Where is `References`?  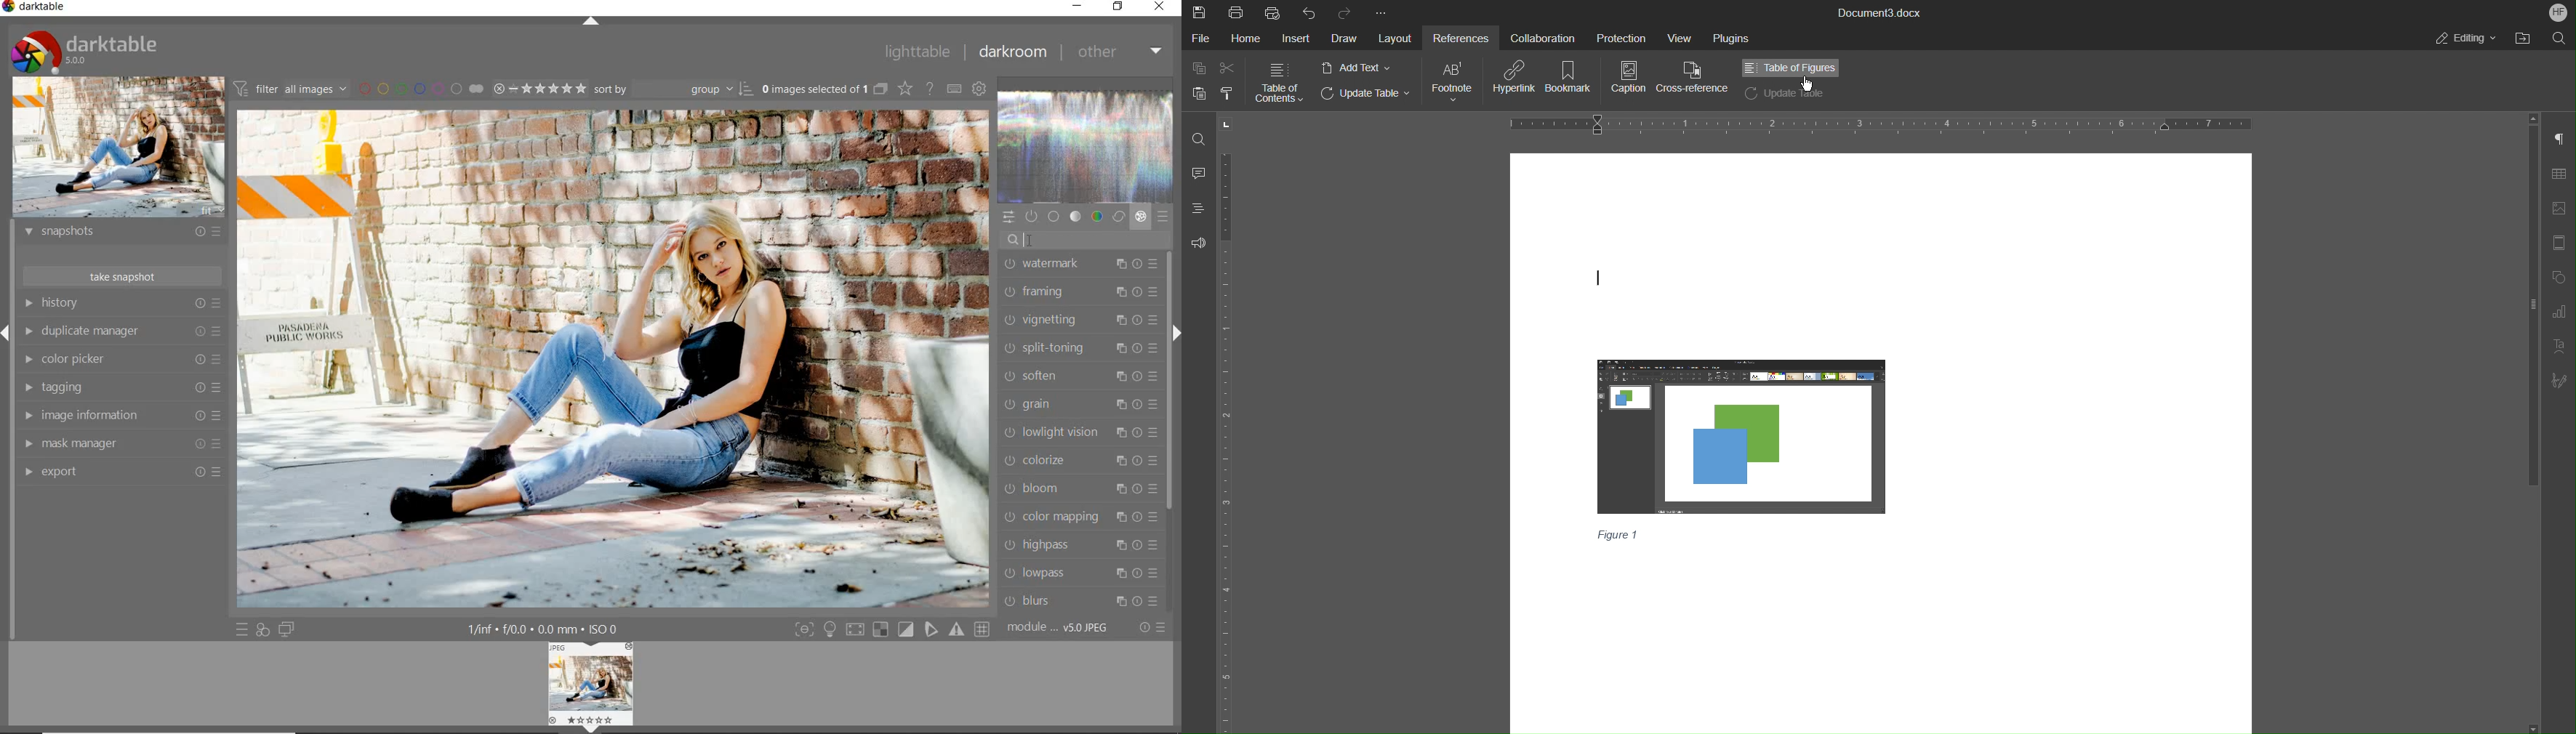
References is located at coordinates (1458, 36).